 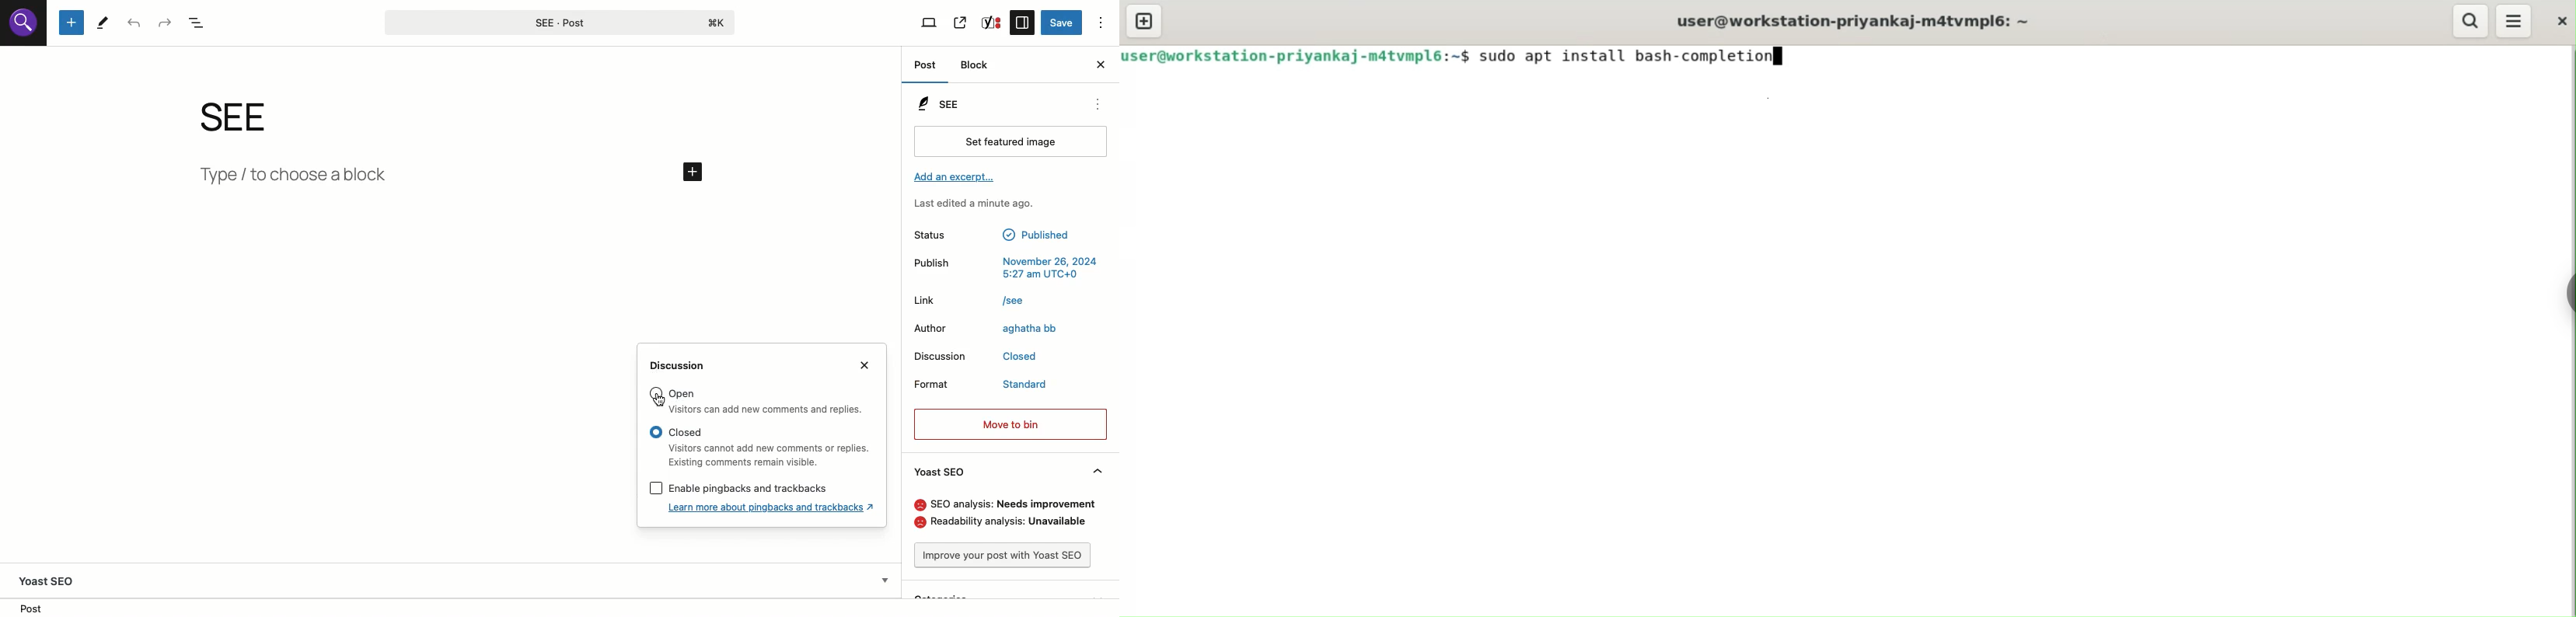 I want to click on Link /see, so click(x=977, y=303).